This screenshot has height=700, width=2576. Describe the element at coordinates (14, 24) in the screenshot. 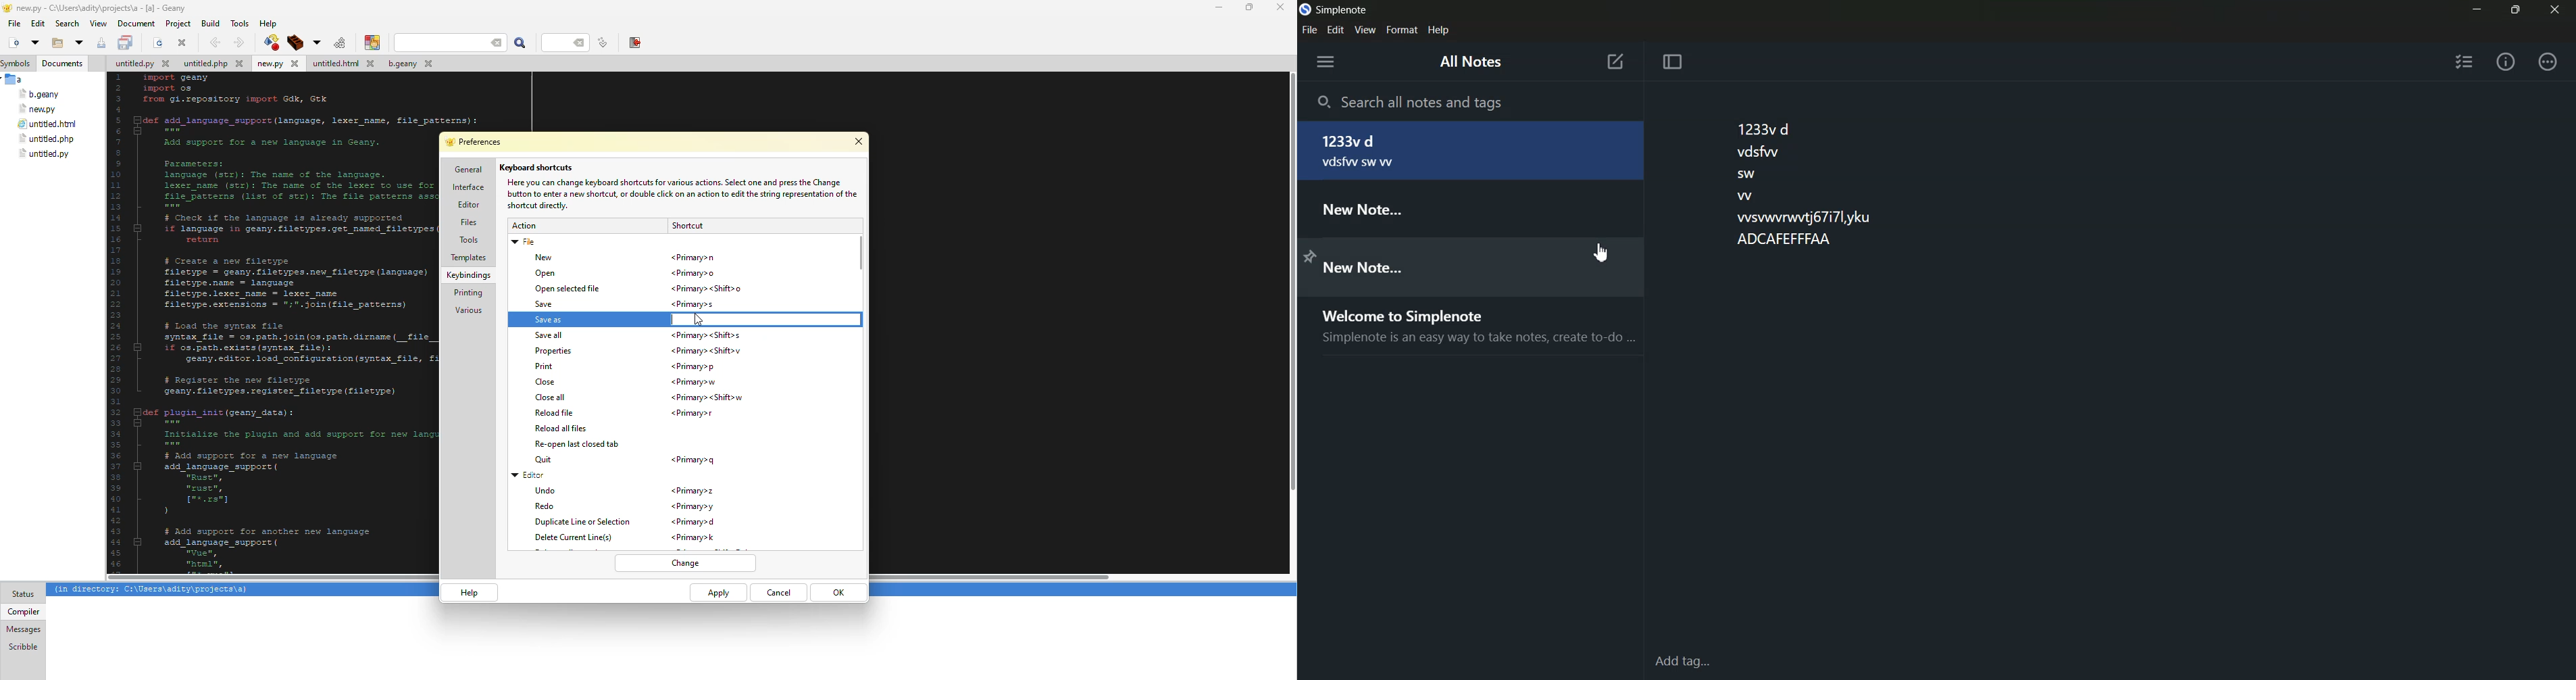

I see `file` at that location.